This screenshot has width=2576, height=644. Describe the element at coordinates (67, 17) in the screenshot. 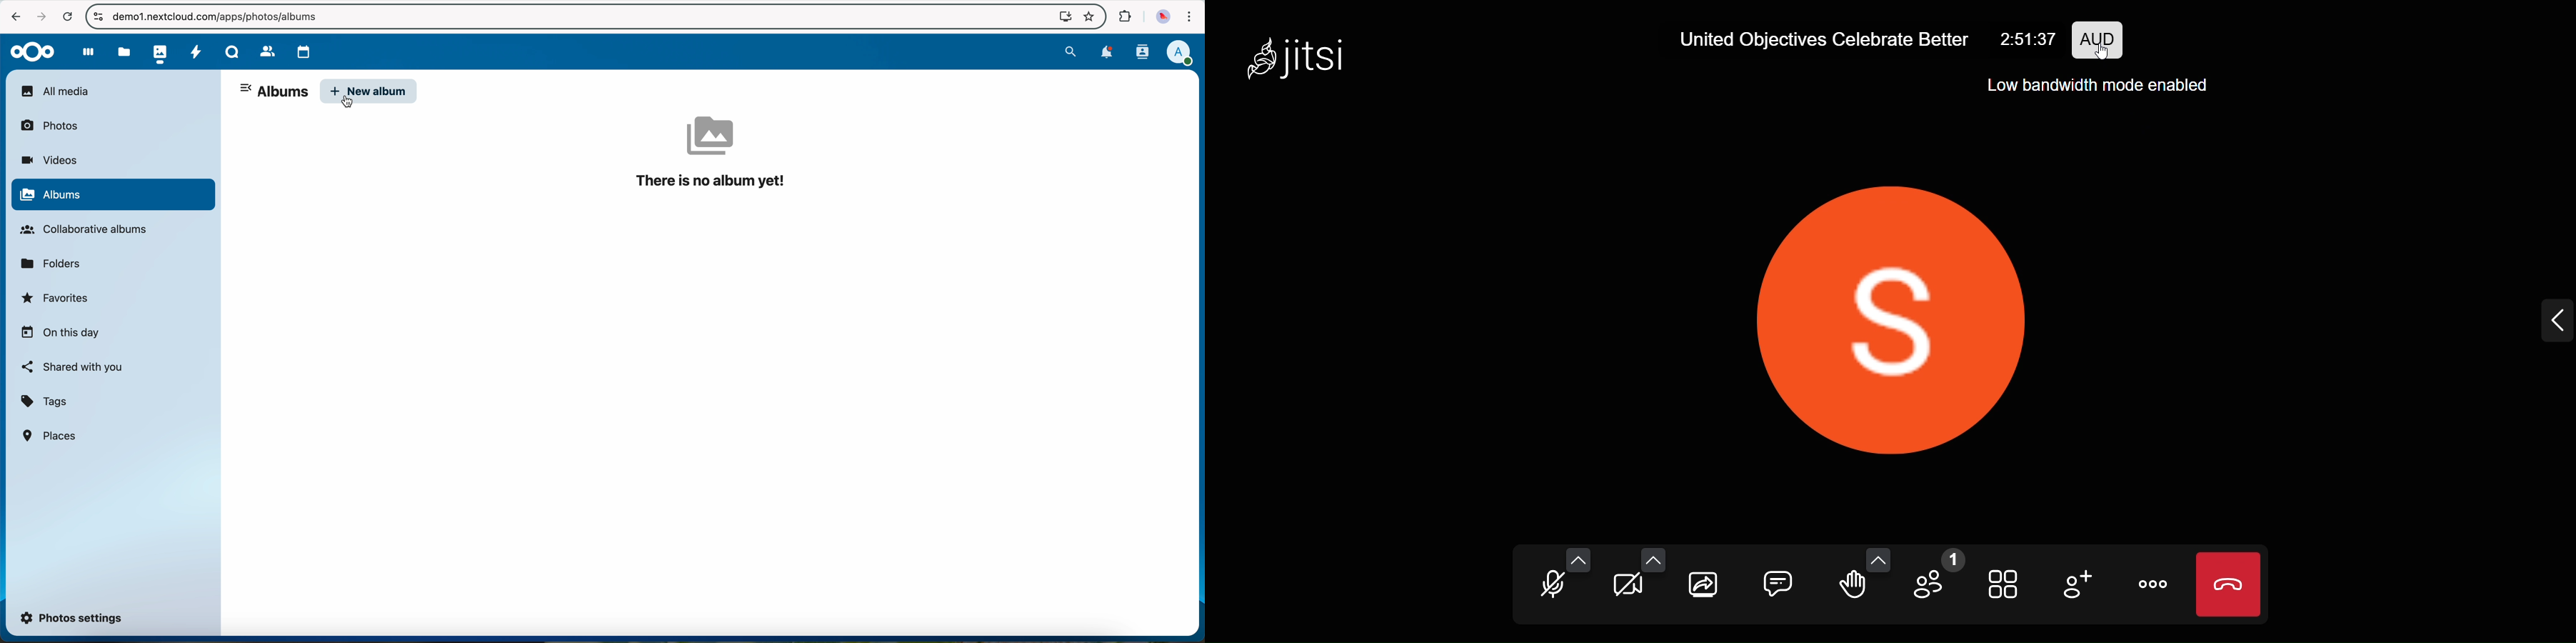

I see `cancel` at that location.